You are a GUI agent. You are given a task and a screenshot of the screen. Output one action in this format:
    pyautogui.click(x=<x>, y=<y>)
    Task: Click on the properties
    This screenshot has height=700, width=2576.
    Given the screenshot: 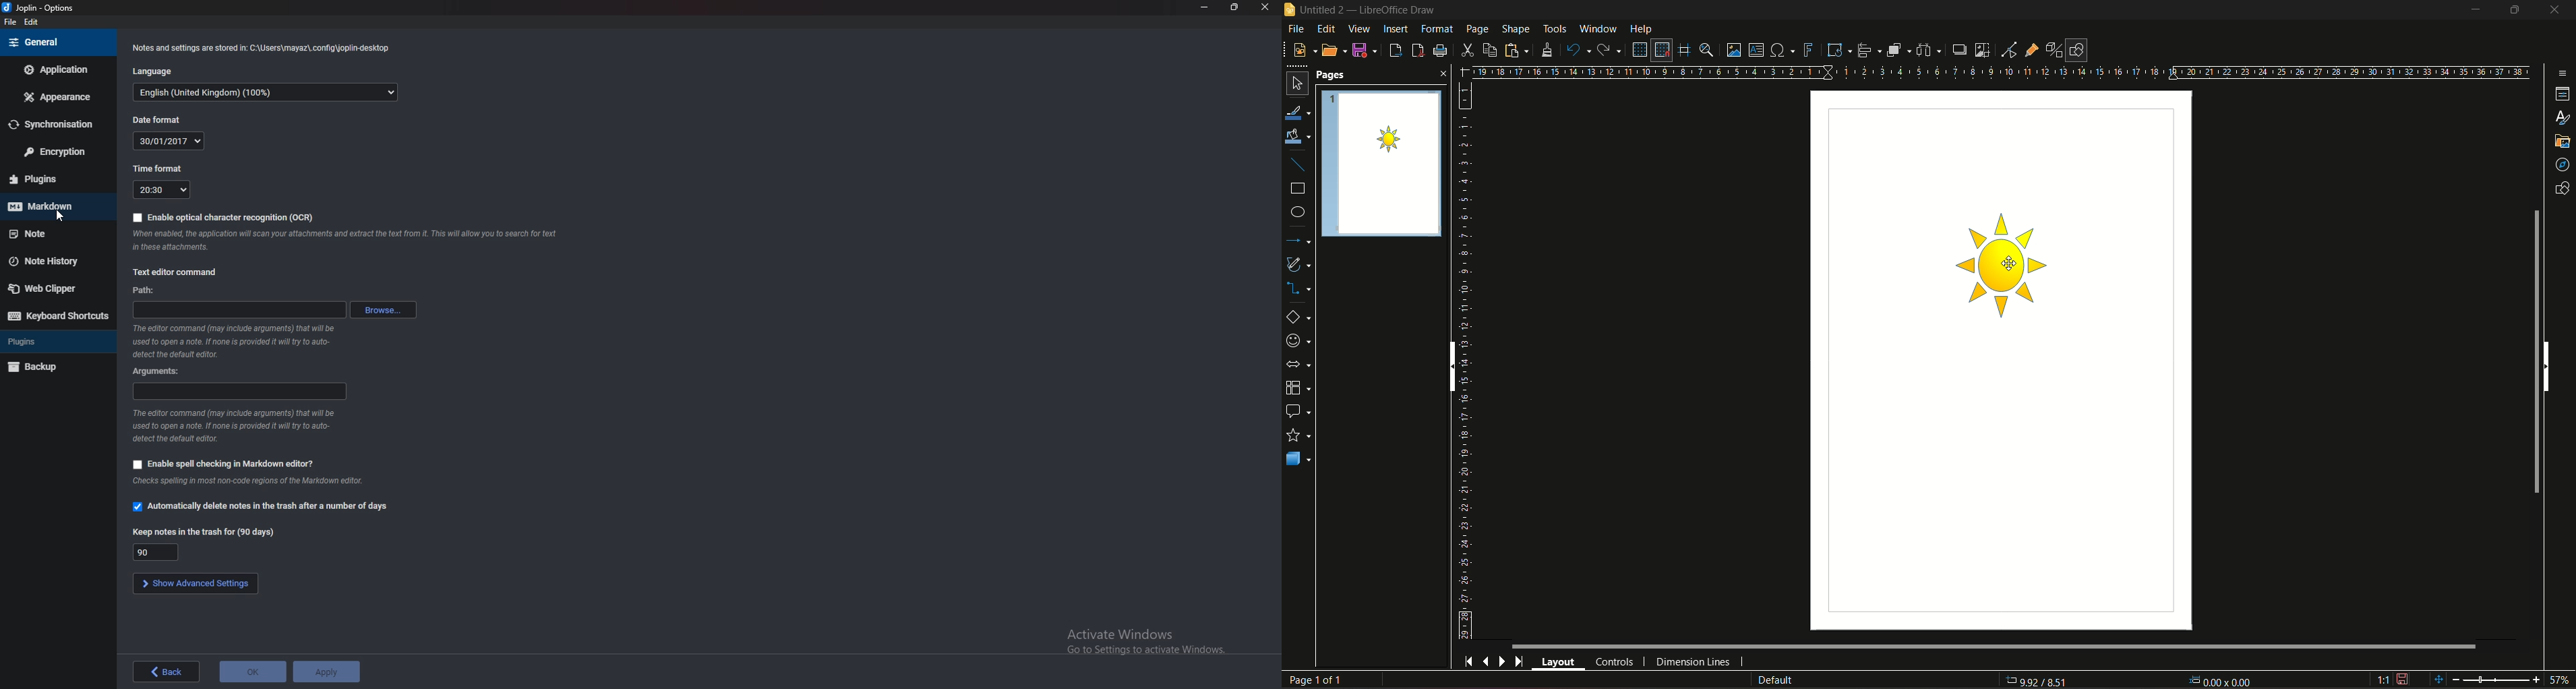 What is the action you would take?
    pyautogui.click(x=2563, y=94)
    